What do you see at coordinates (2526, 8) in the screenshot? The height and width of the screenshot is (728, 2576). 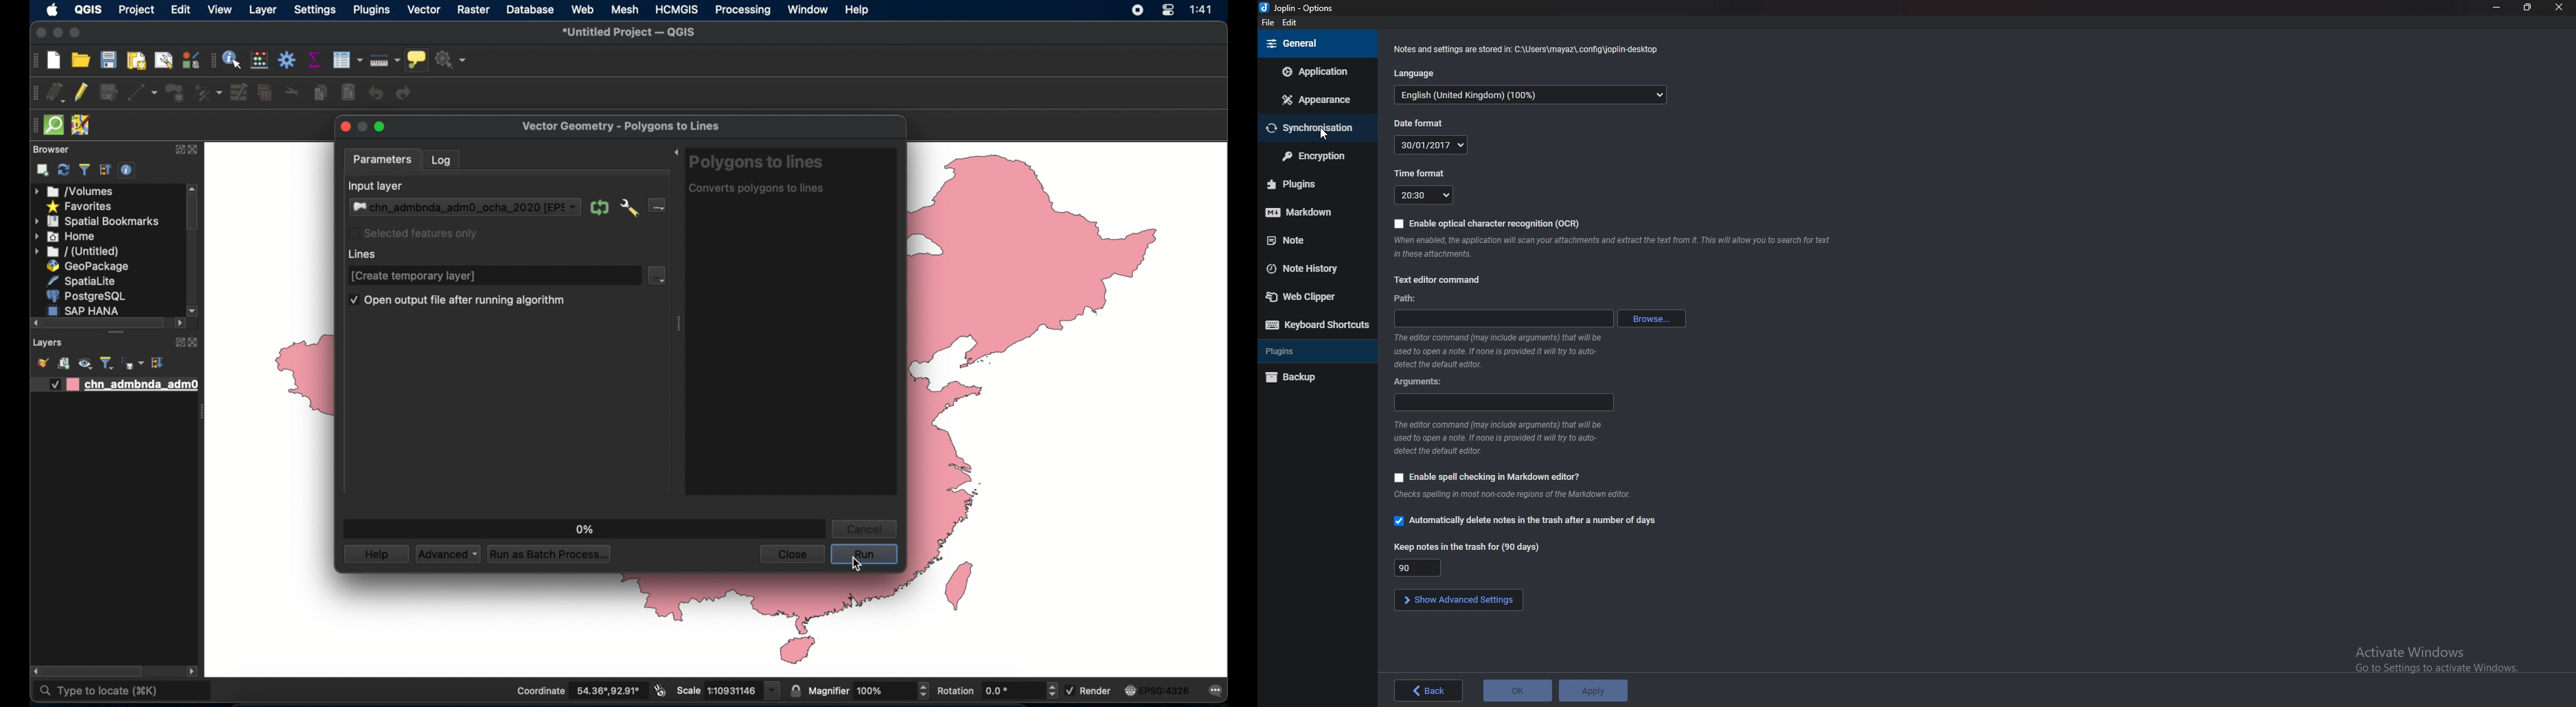 I see `resize` at bounding box center [2526, 8].